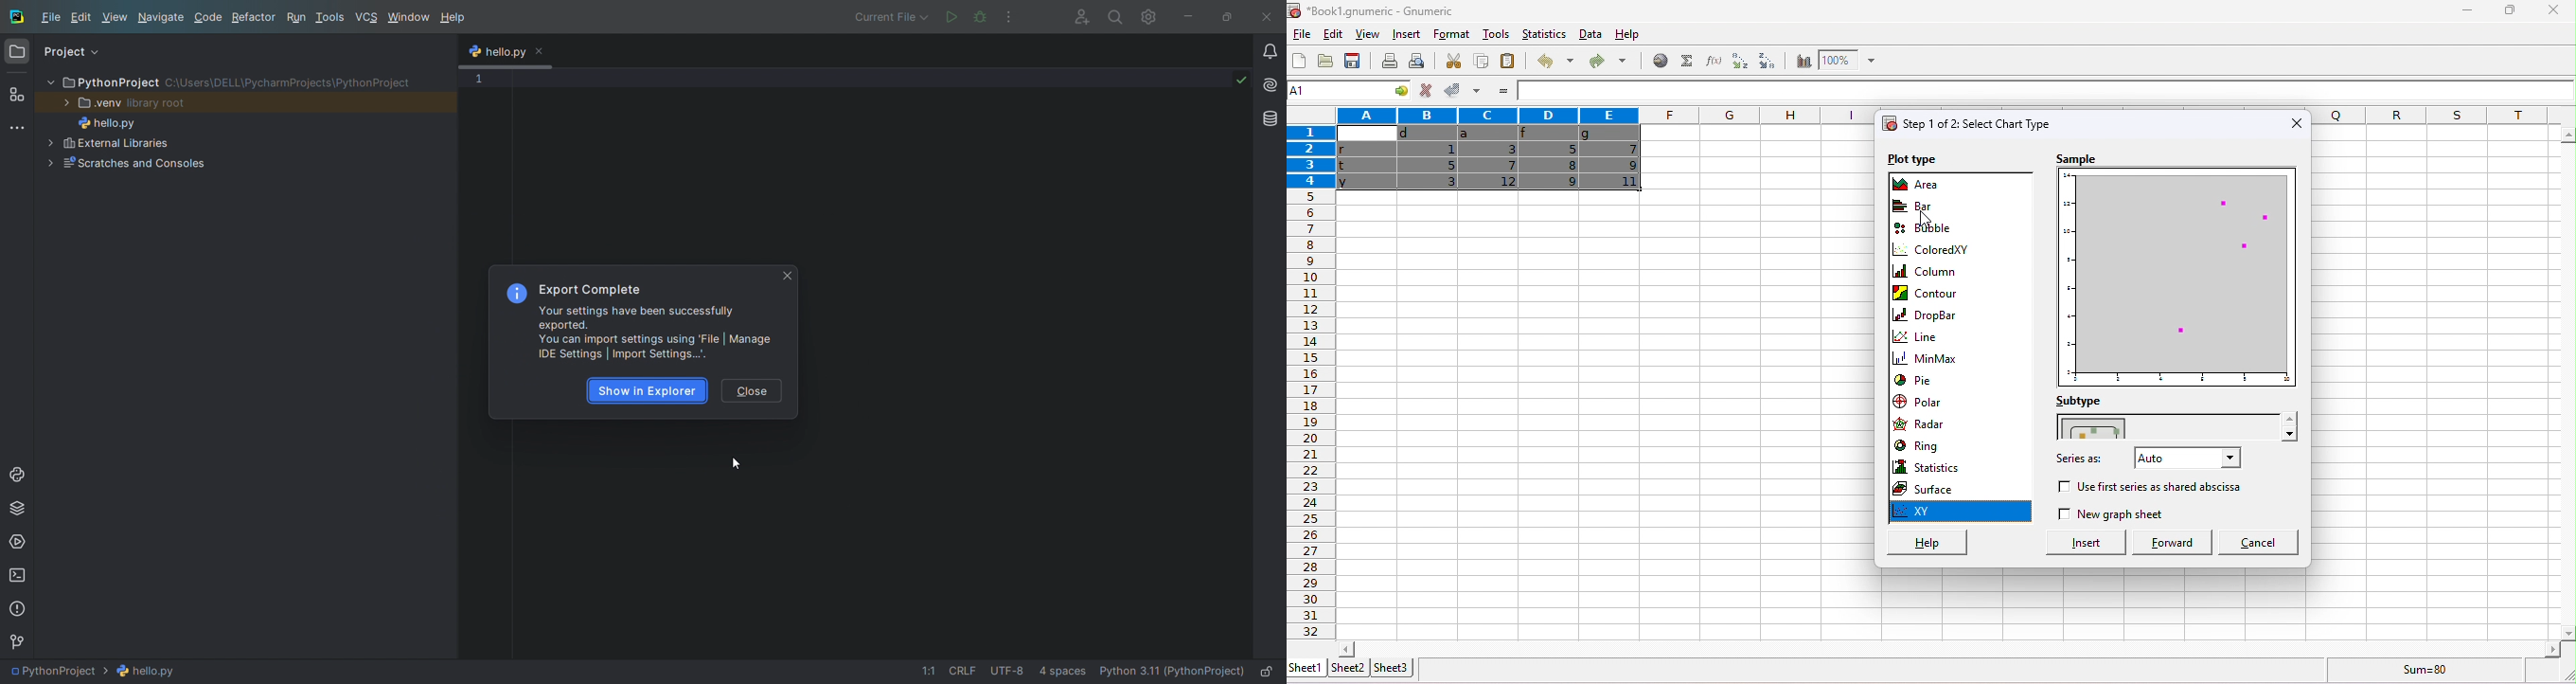  Describe the element at coordinates (1389, 61) in the screenshot. I see `print` at that location.